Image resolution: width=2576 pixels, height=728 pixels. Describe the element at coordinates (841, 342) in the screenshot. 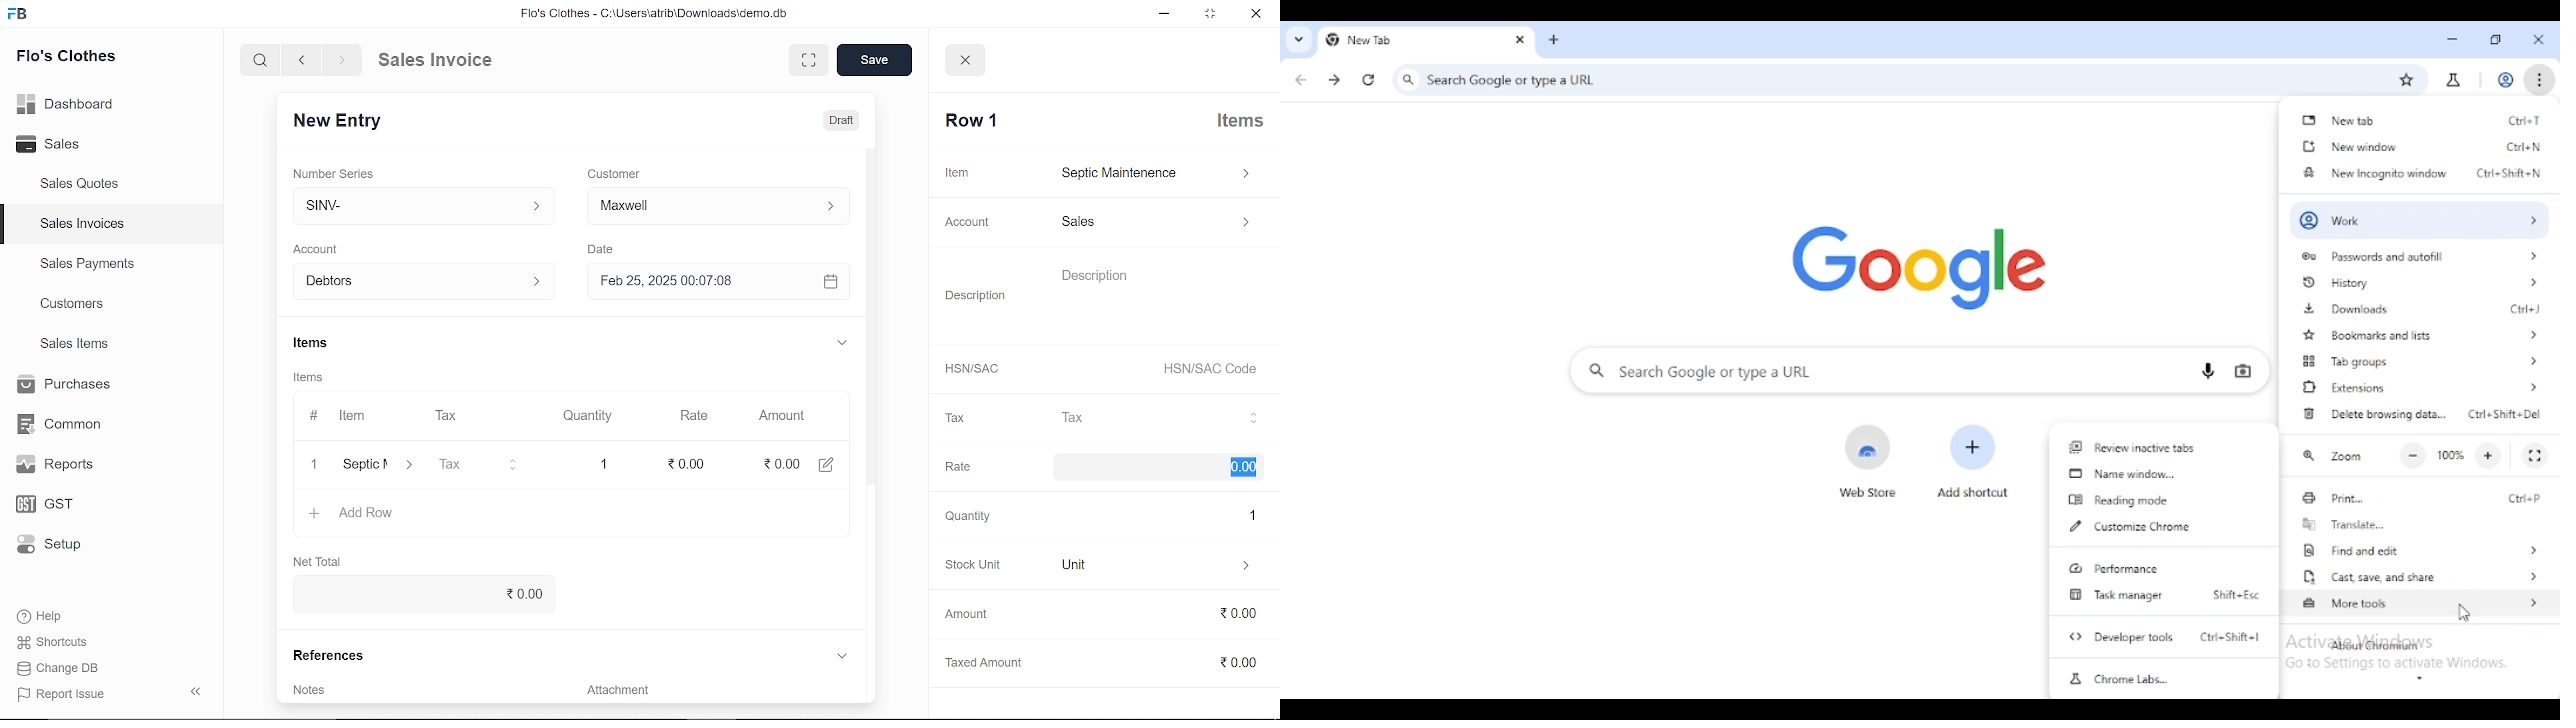

I see `expand` at that location.